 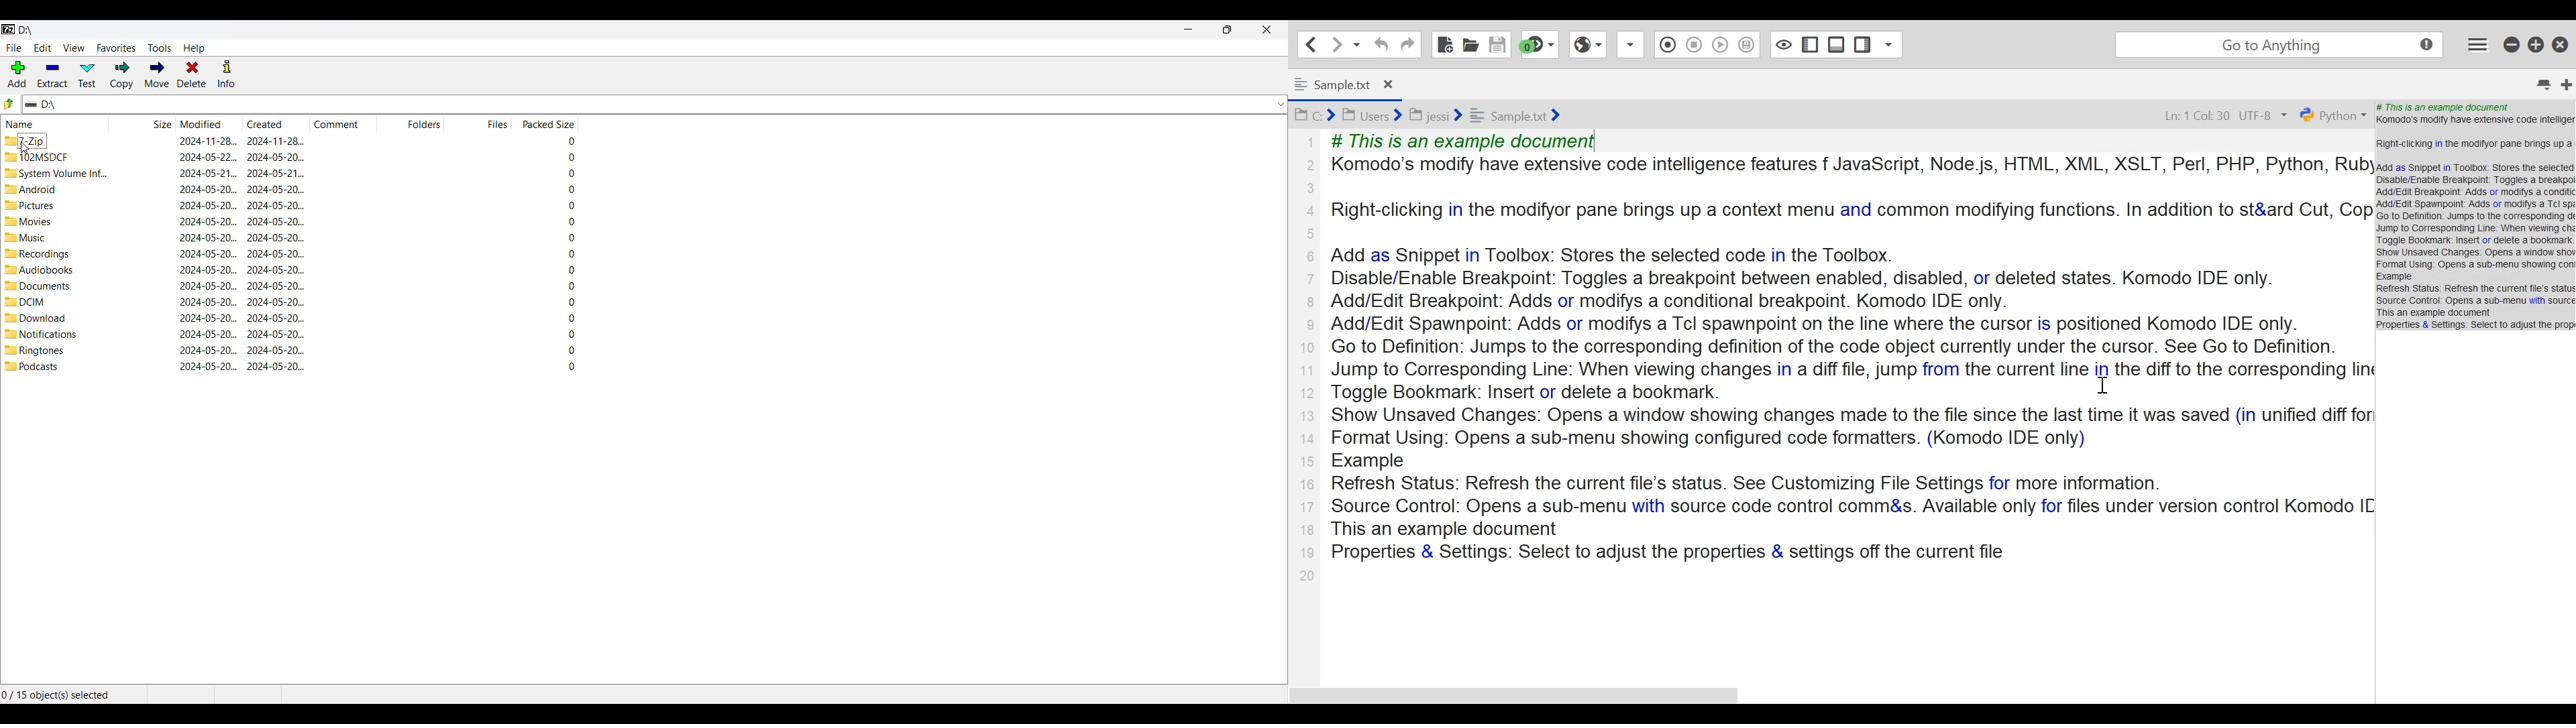 What do you see at coordinates (1267, 29) in the screenshot?
I see `Close interface` at bounding box center [1267, 29].